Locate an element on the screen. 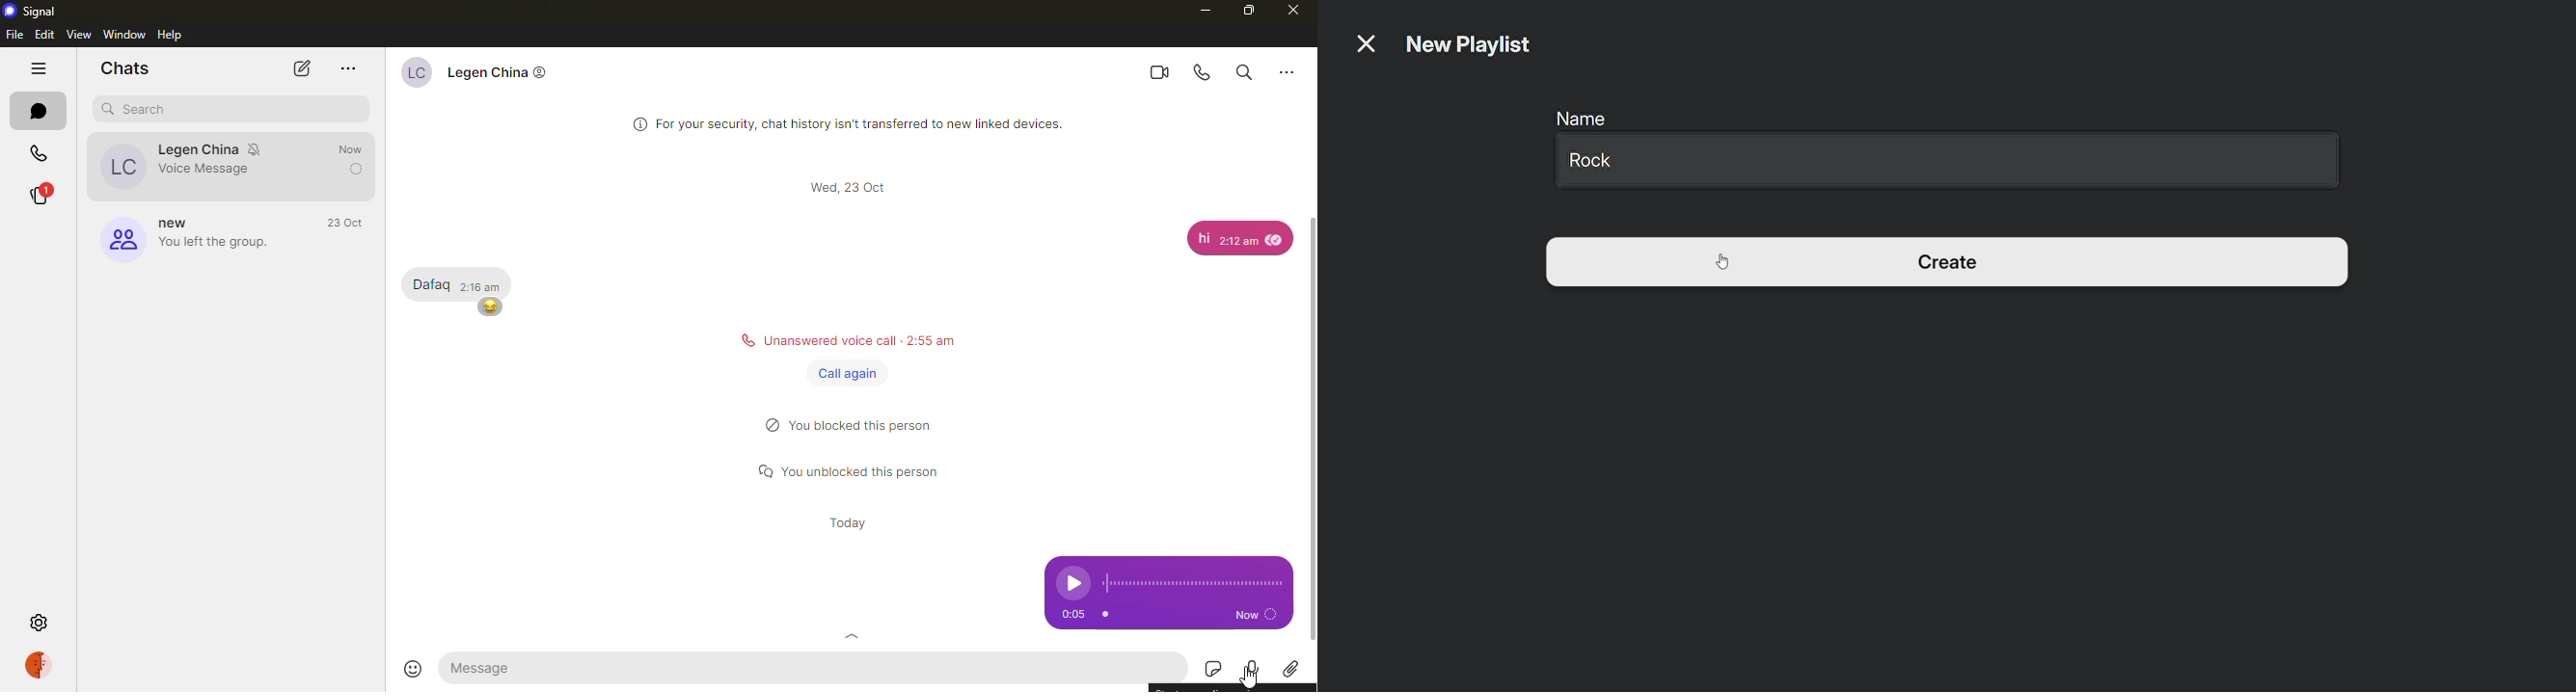  help is located at coordinates (178, 35).